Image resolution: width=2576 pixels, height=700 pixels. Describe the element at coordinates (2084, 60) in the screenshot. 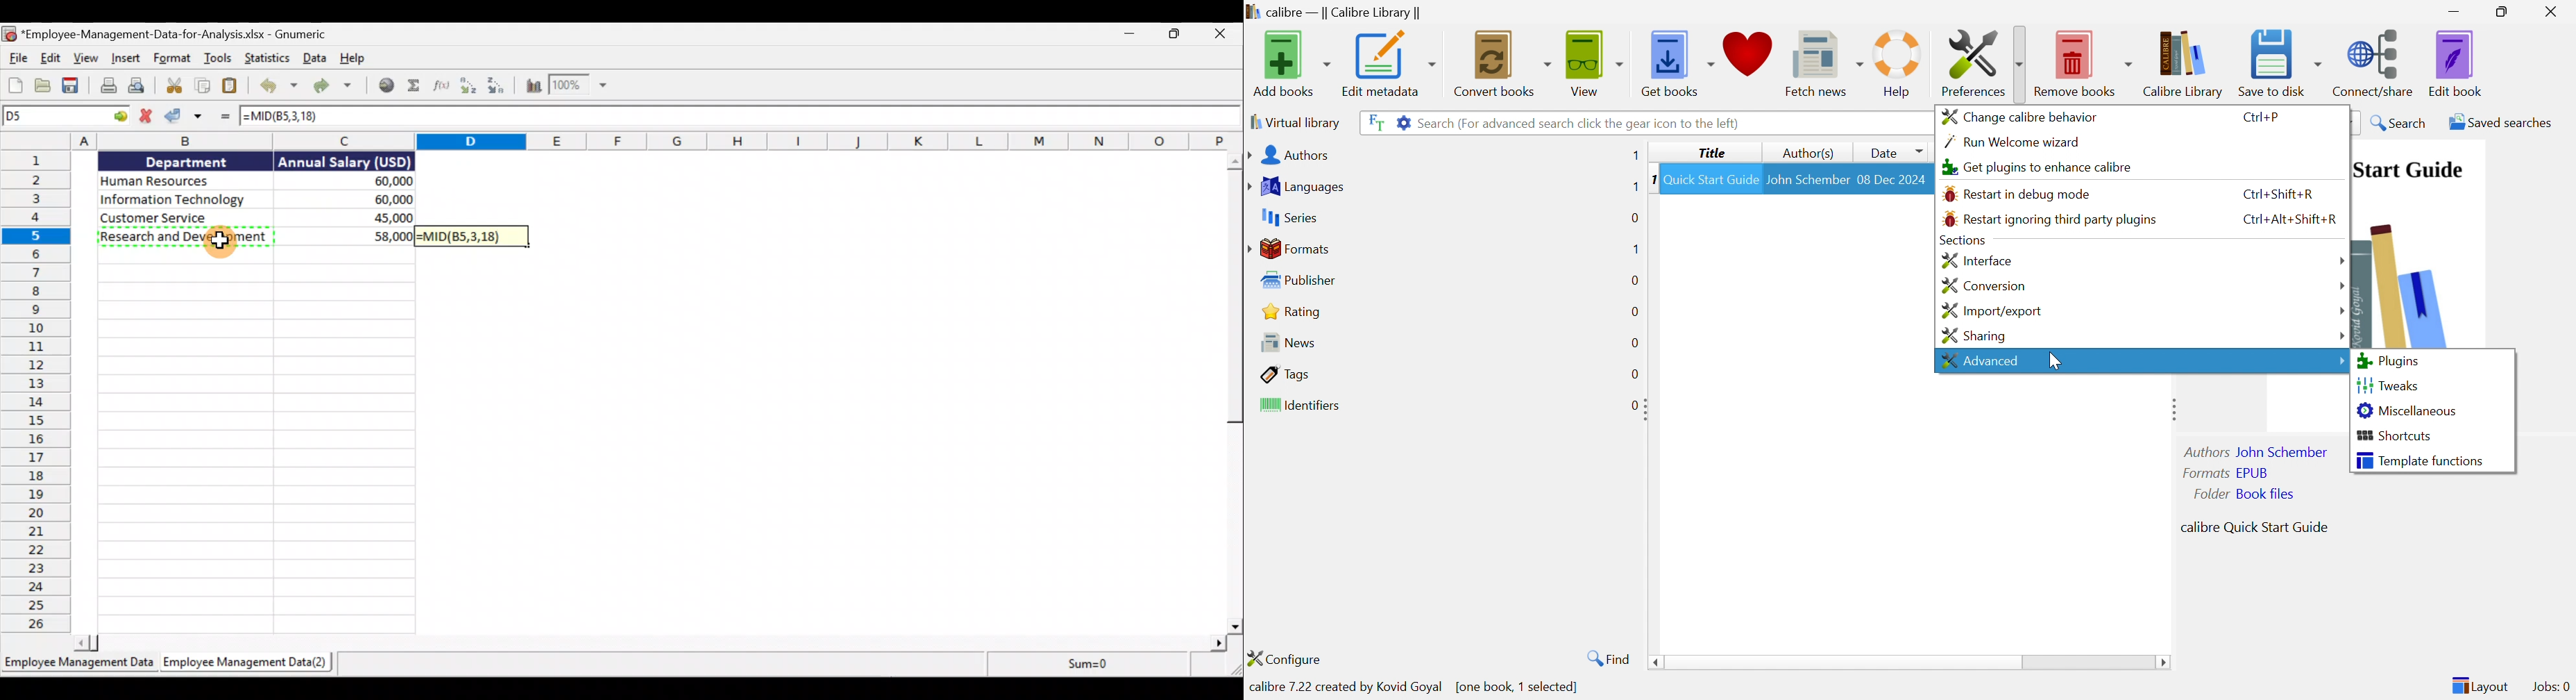

I see `Remove books` at that location.